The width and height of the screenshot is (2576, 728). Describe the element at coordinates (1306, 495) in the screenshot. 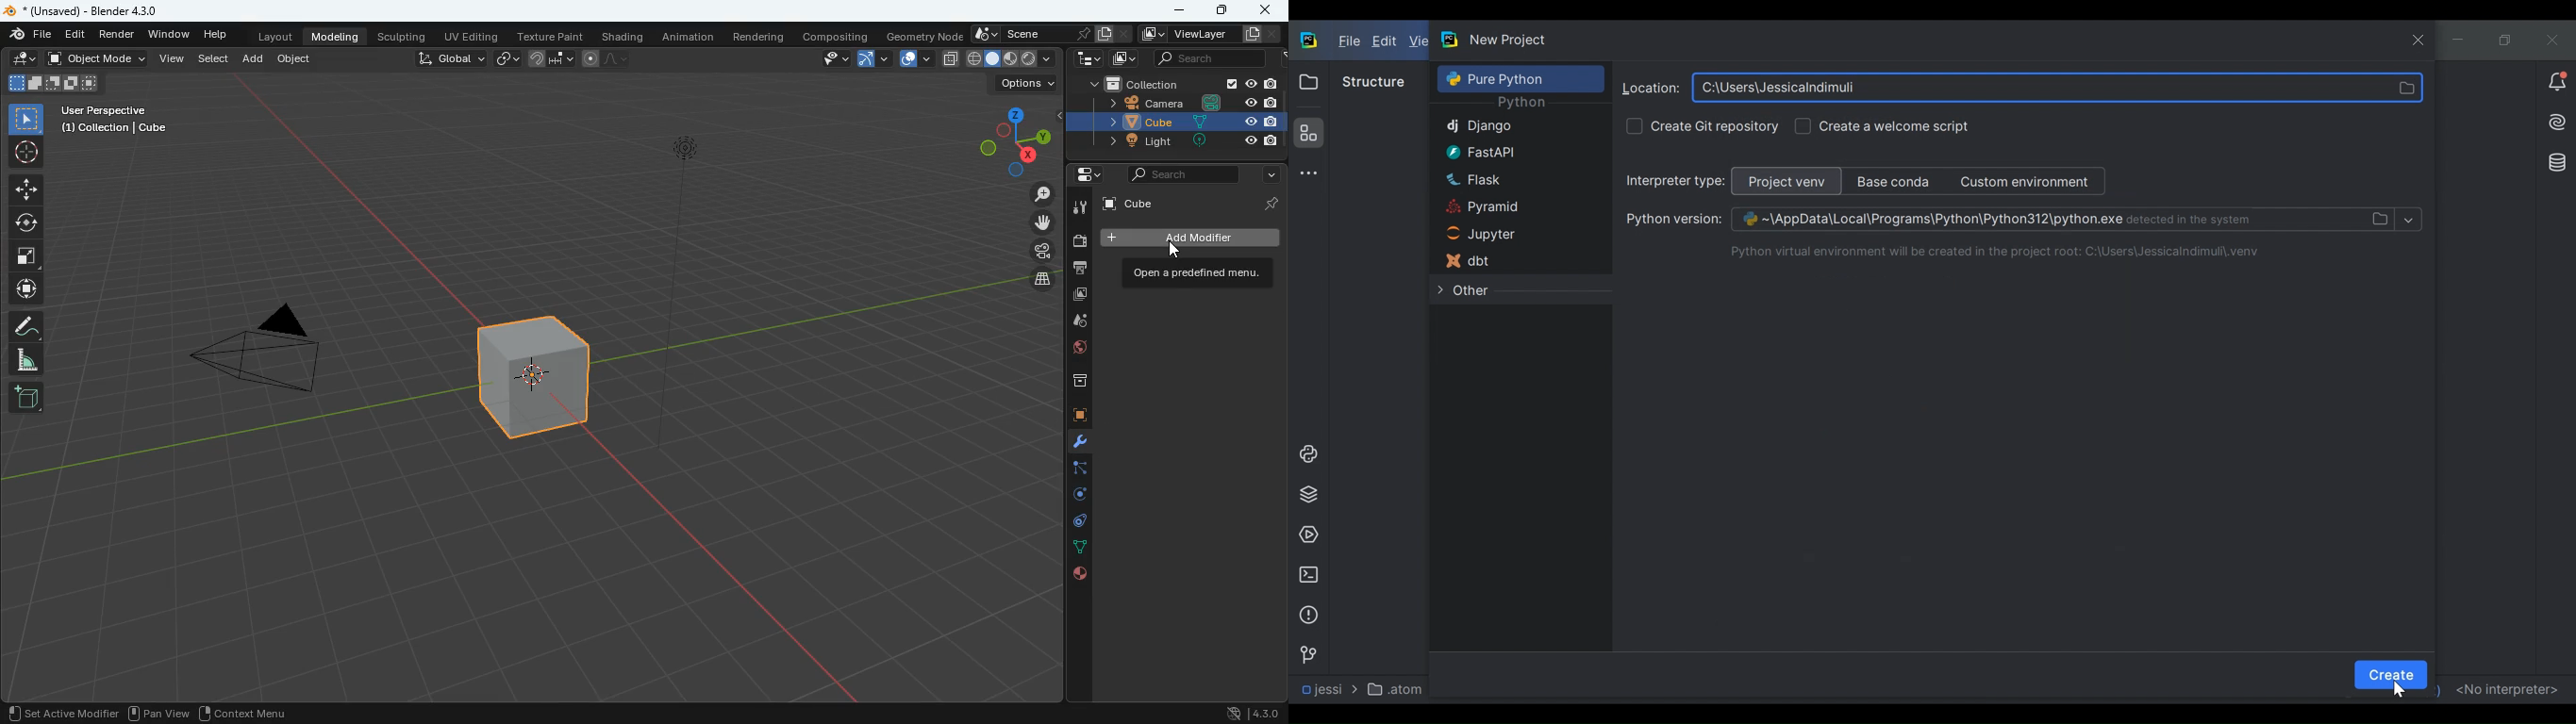

I see `Project Packages` at that location.